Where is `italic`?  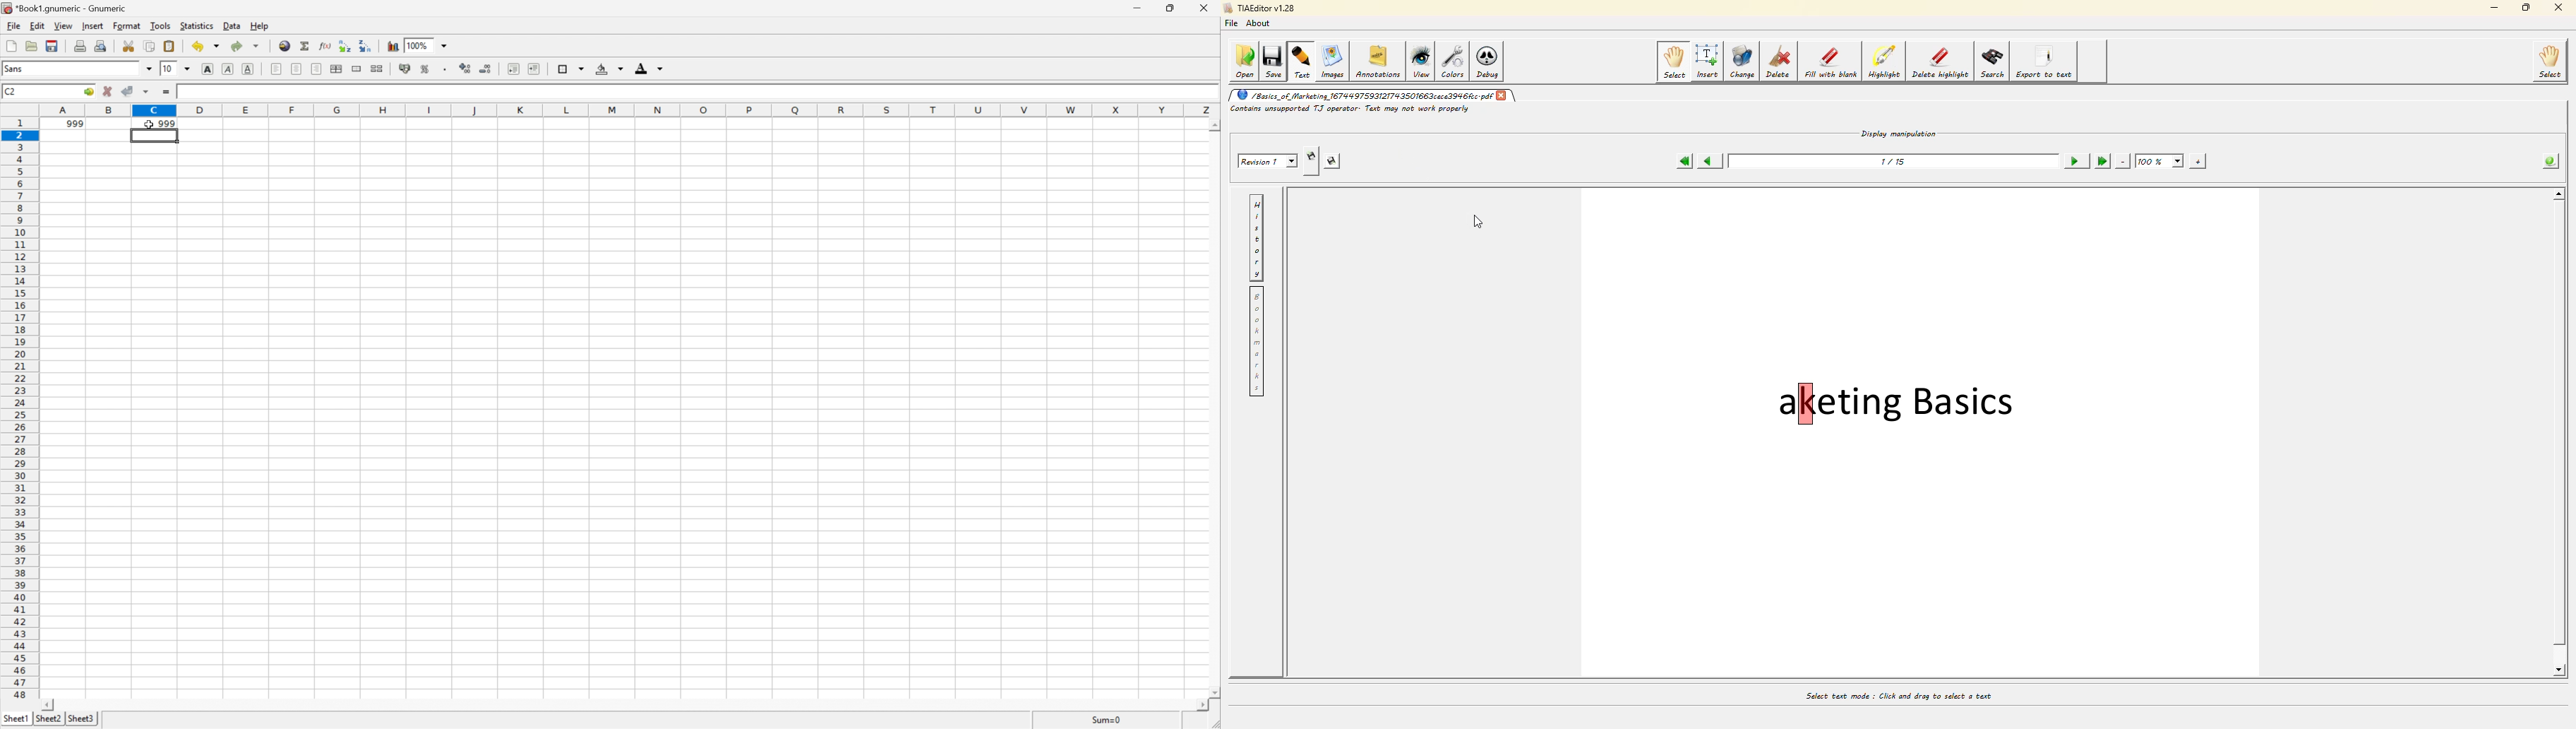 italic is located at coordinates (226, 68).